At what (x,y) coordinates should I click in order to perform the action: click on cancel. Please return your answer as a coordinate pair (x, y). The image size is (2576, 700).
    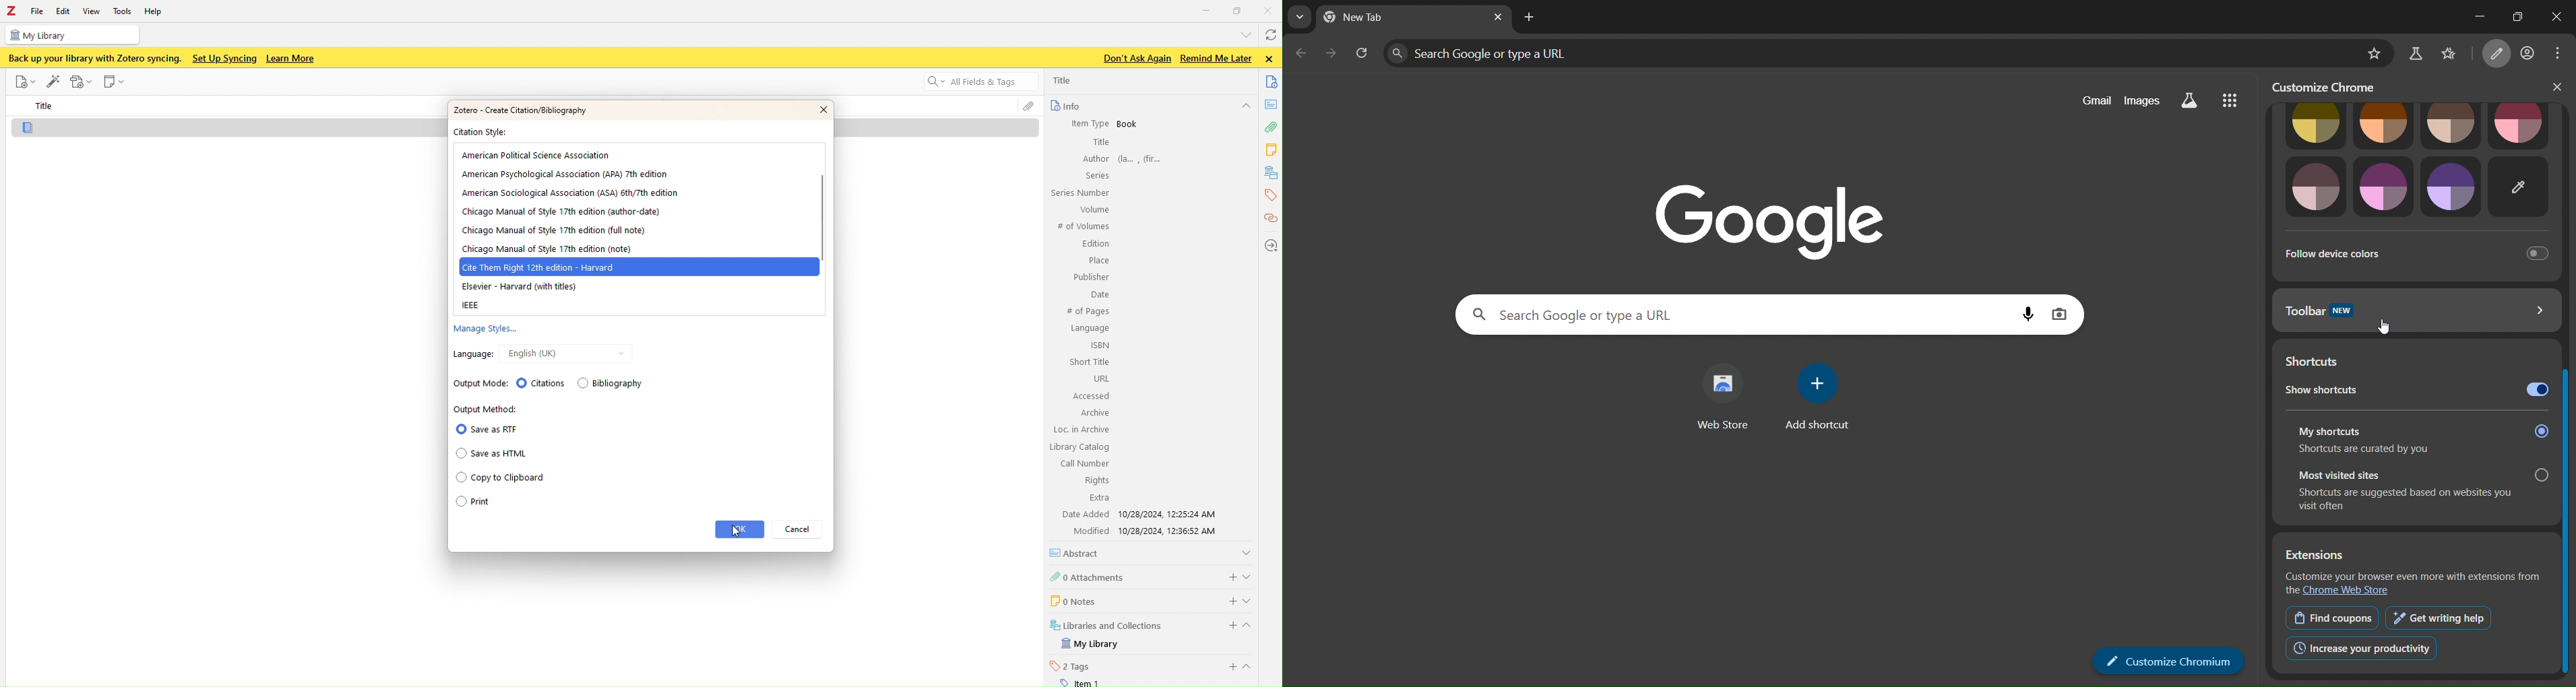
    Looking at the image, I should click on (800, 529).